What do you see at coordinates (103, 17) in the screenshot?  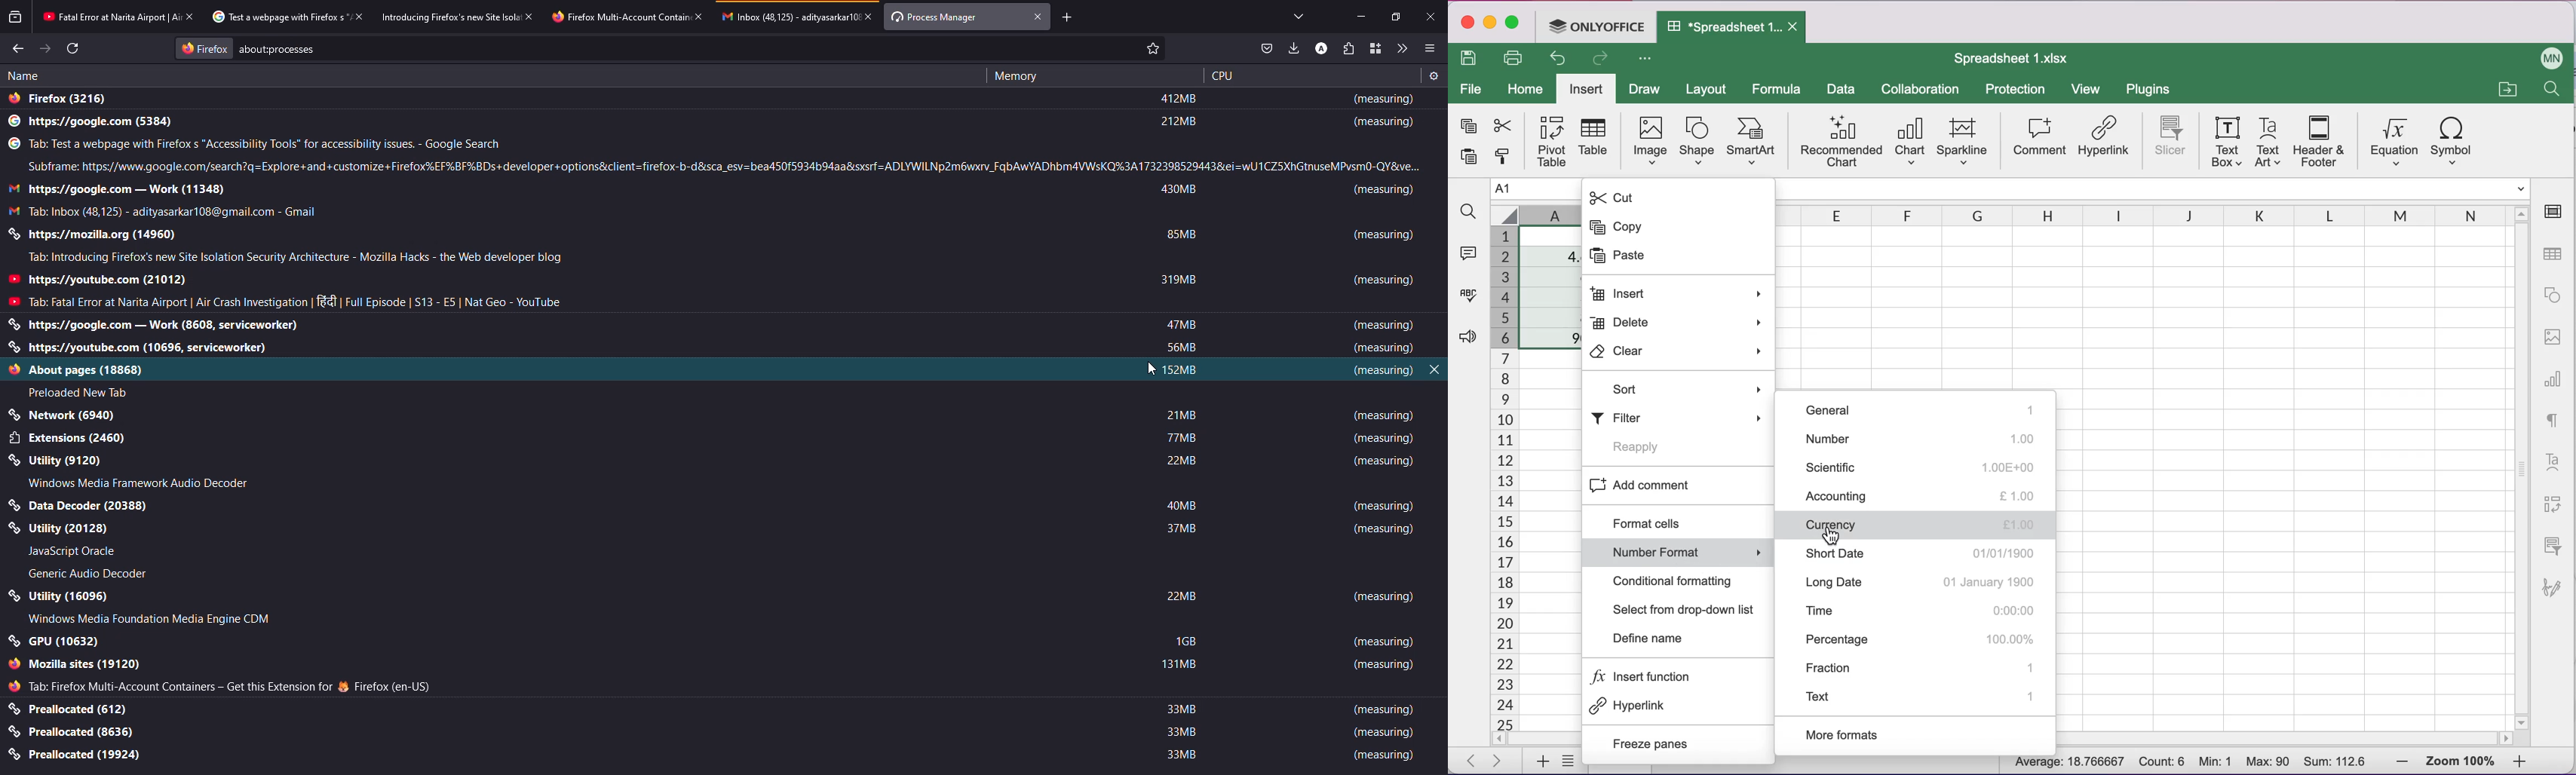 I see `Fatal error at Narita Airport` at bounding box center [103, 17].